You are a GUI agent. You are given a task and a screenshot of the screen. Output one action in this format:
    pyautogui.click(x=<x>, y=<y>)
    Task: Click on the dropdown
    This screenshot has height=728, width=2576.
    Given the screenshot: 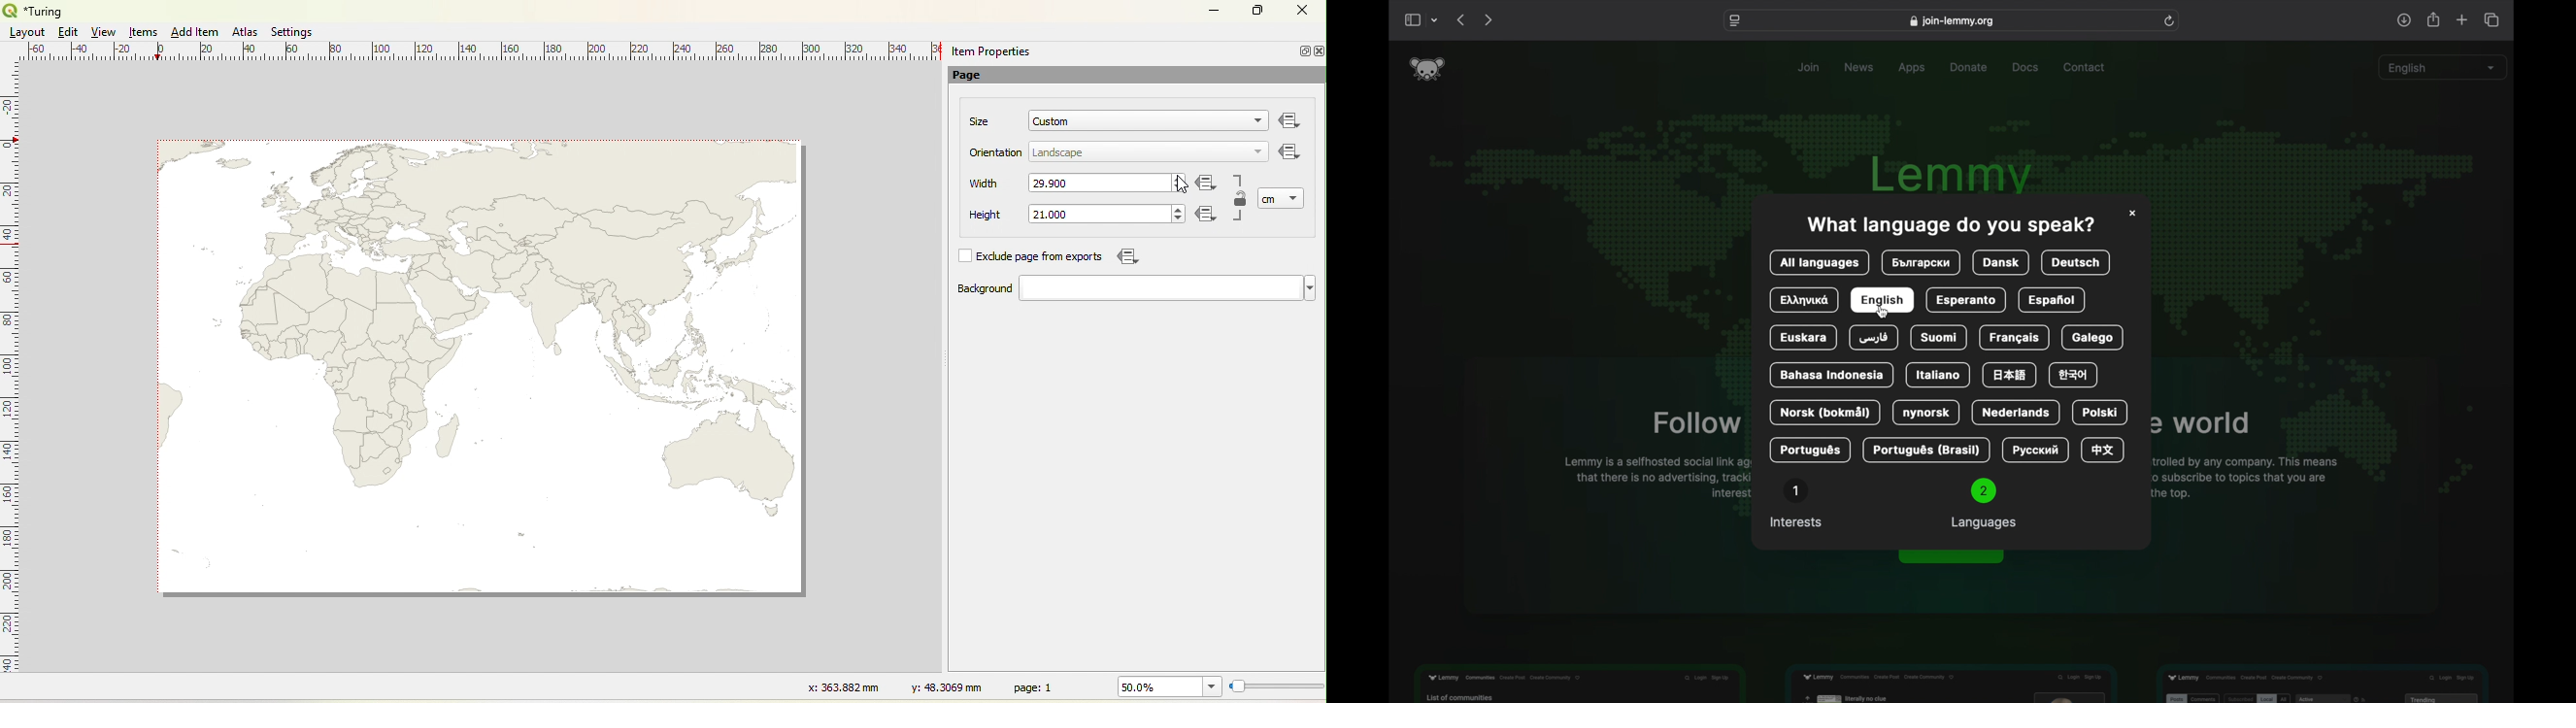 What is the action you would take?
    pyautogui.click(x=1254, y=122)
    